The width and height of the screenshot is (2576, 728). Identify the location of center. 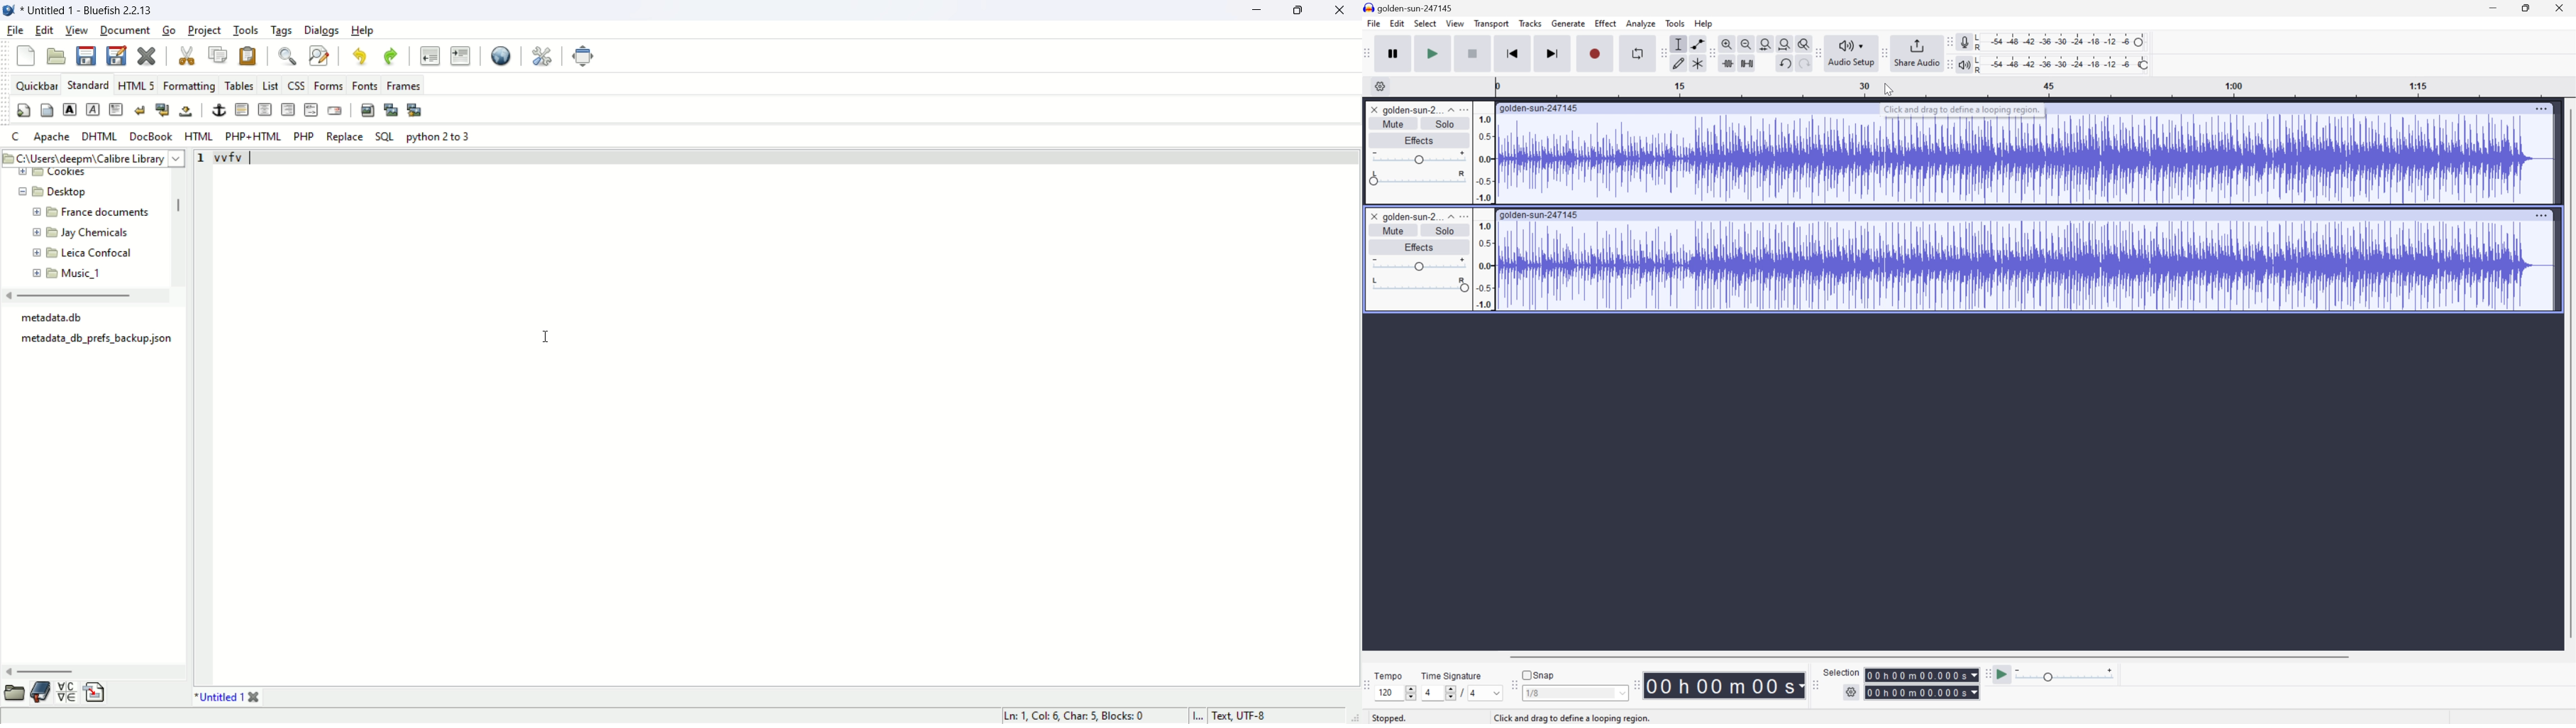
(265, 109).